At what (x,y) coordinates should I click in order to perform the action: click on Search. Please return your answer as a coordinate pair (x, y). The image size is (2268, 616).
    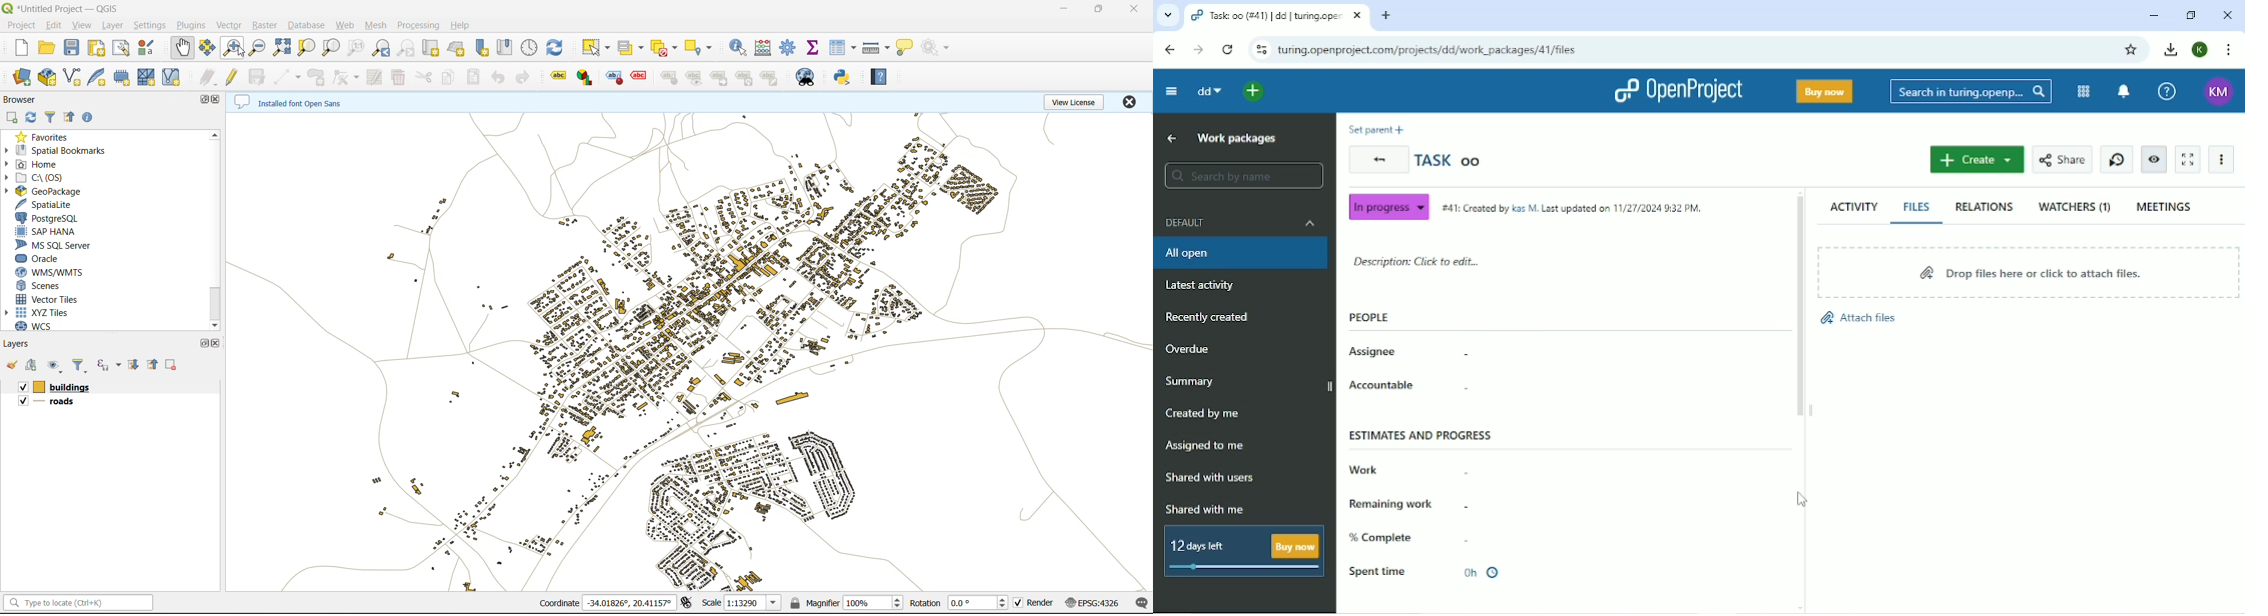
    Looking at the image, I should click on (1971, 91).